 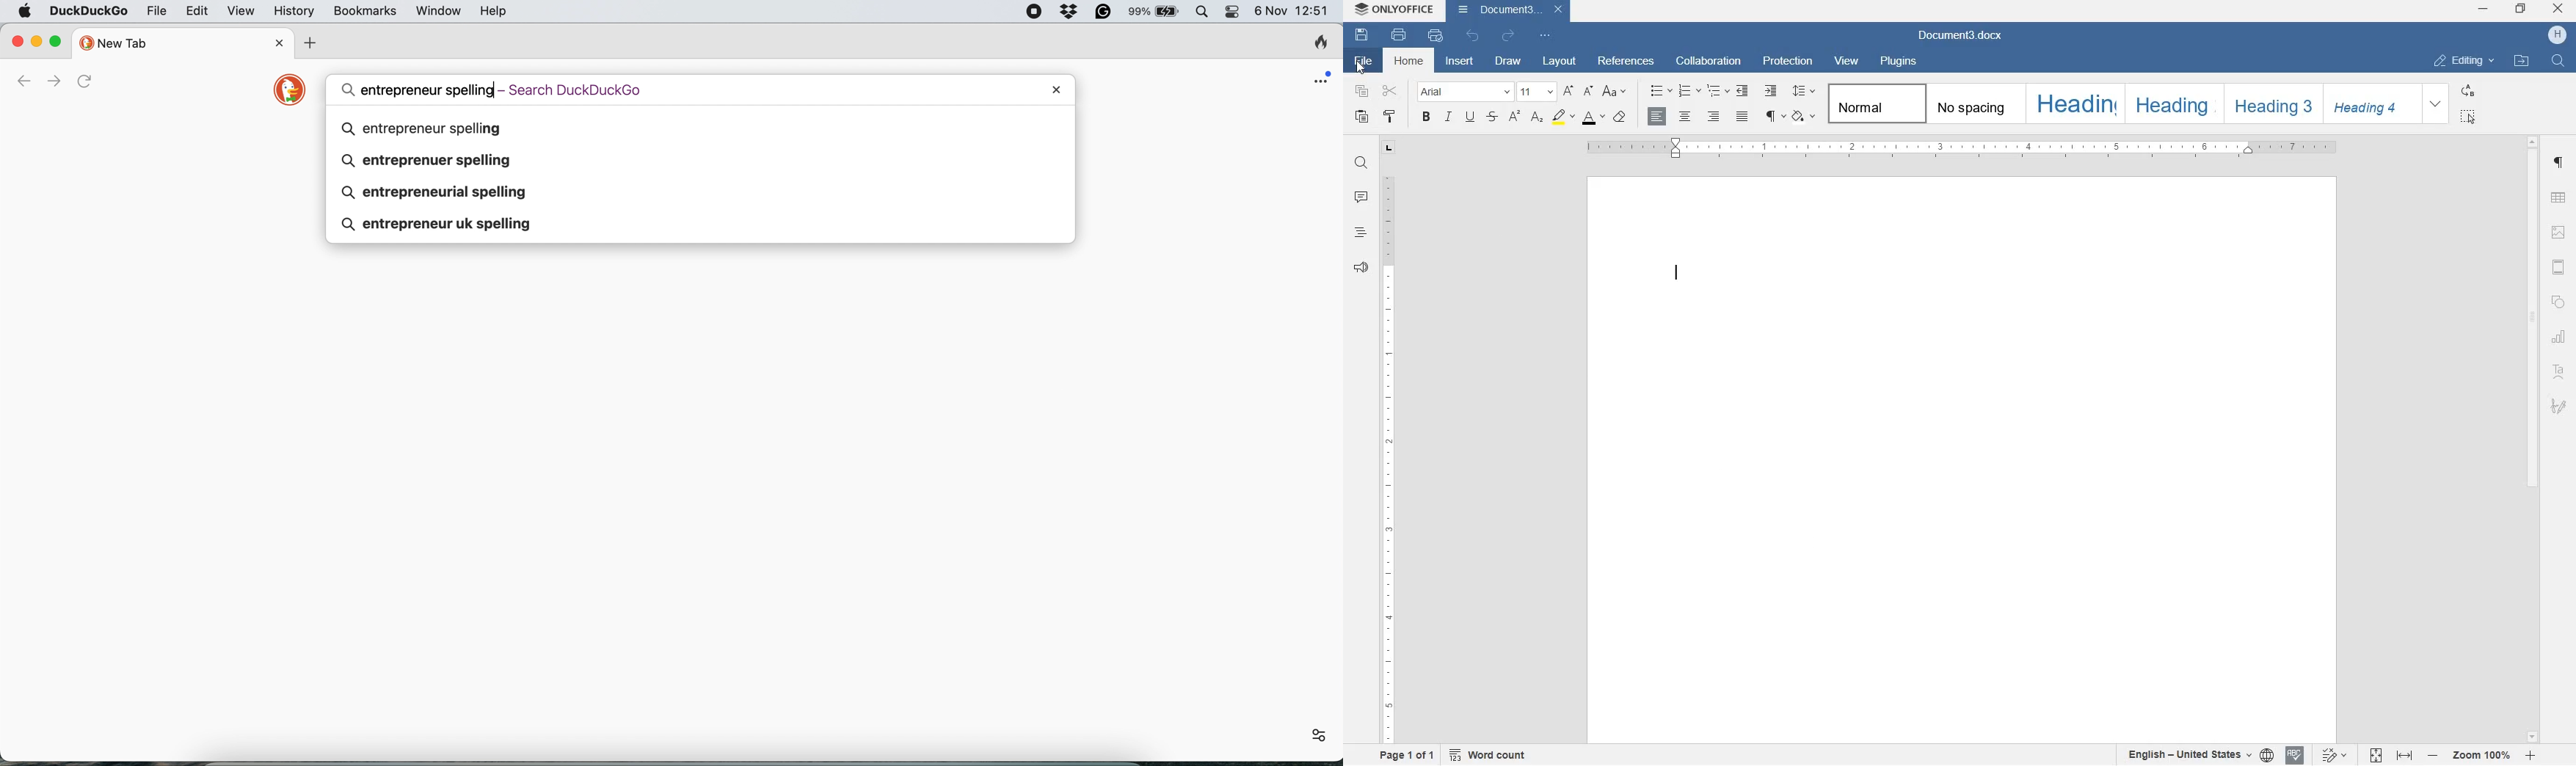 I want to click on restore, so click(x=2522, y=10).